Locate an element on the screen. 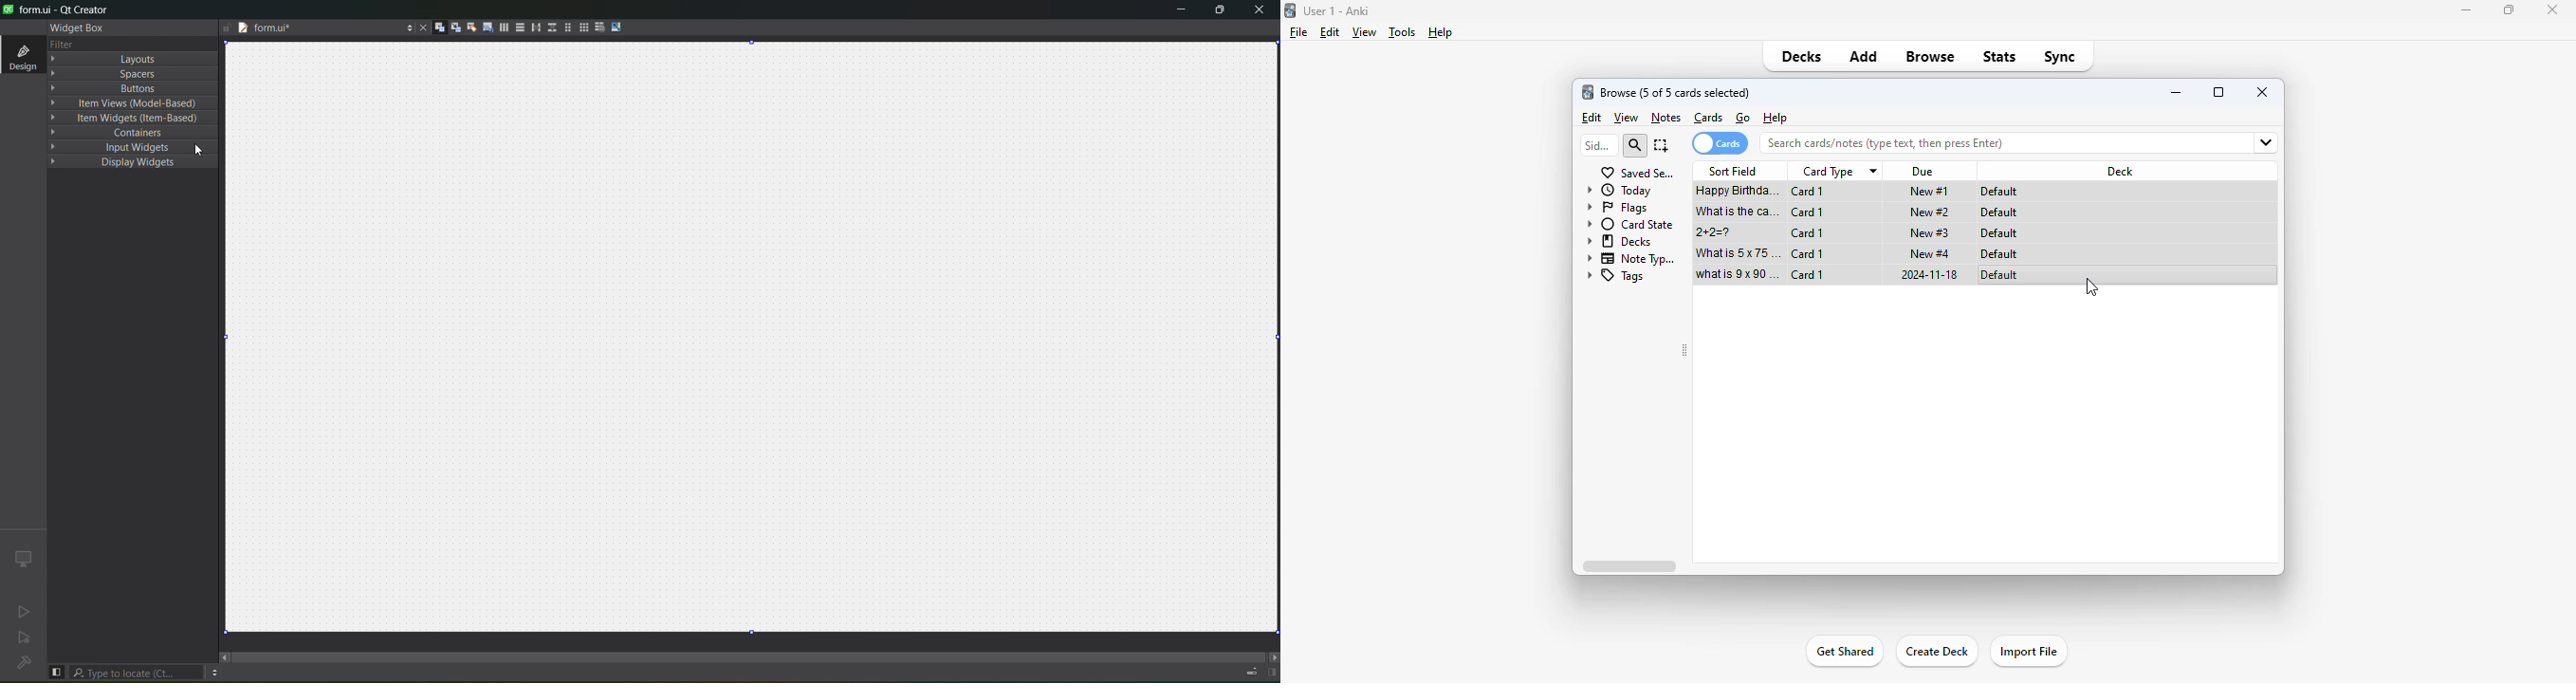 This screenshot has width=2576, height=700. create deck is located at coordinates (1936, 651).